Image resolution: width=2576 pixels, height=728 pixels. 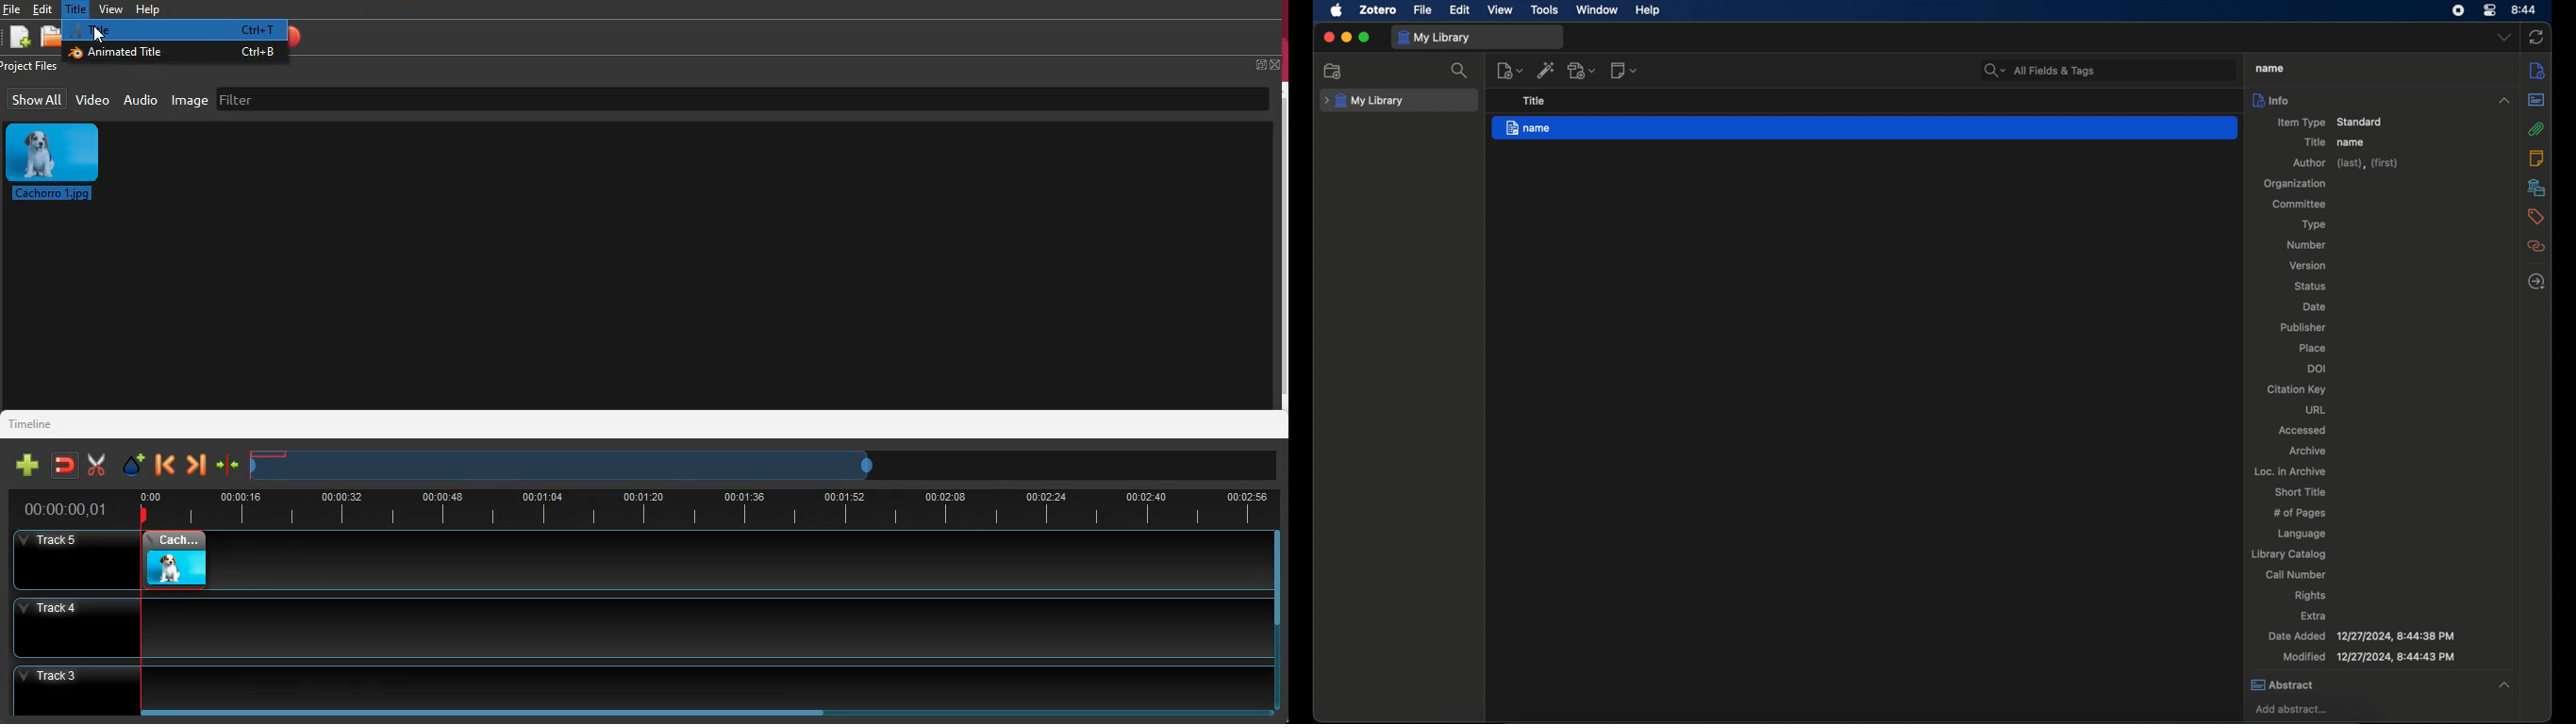 What do you see at coordinates (1348, 37) in the screenshot?
I see `minimize` at bounding box center [1348, 37].